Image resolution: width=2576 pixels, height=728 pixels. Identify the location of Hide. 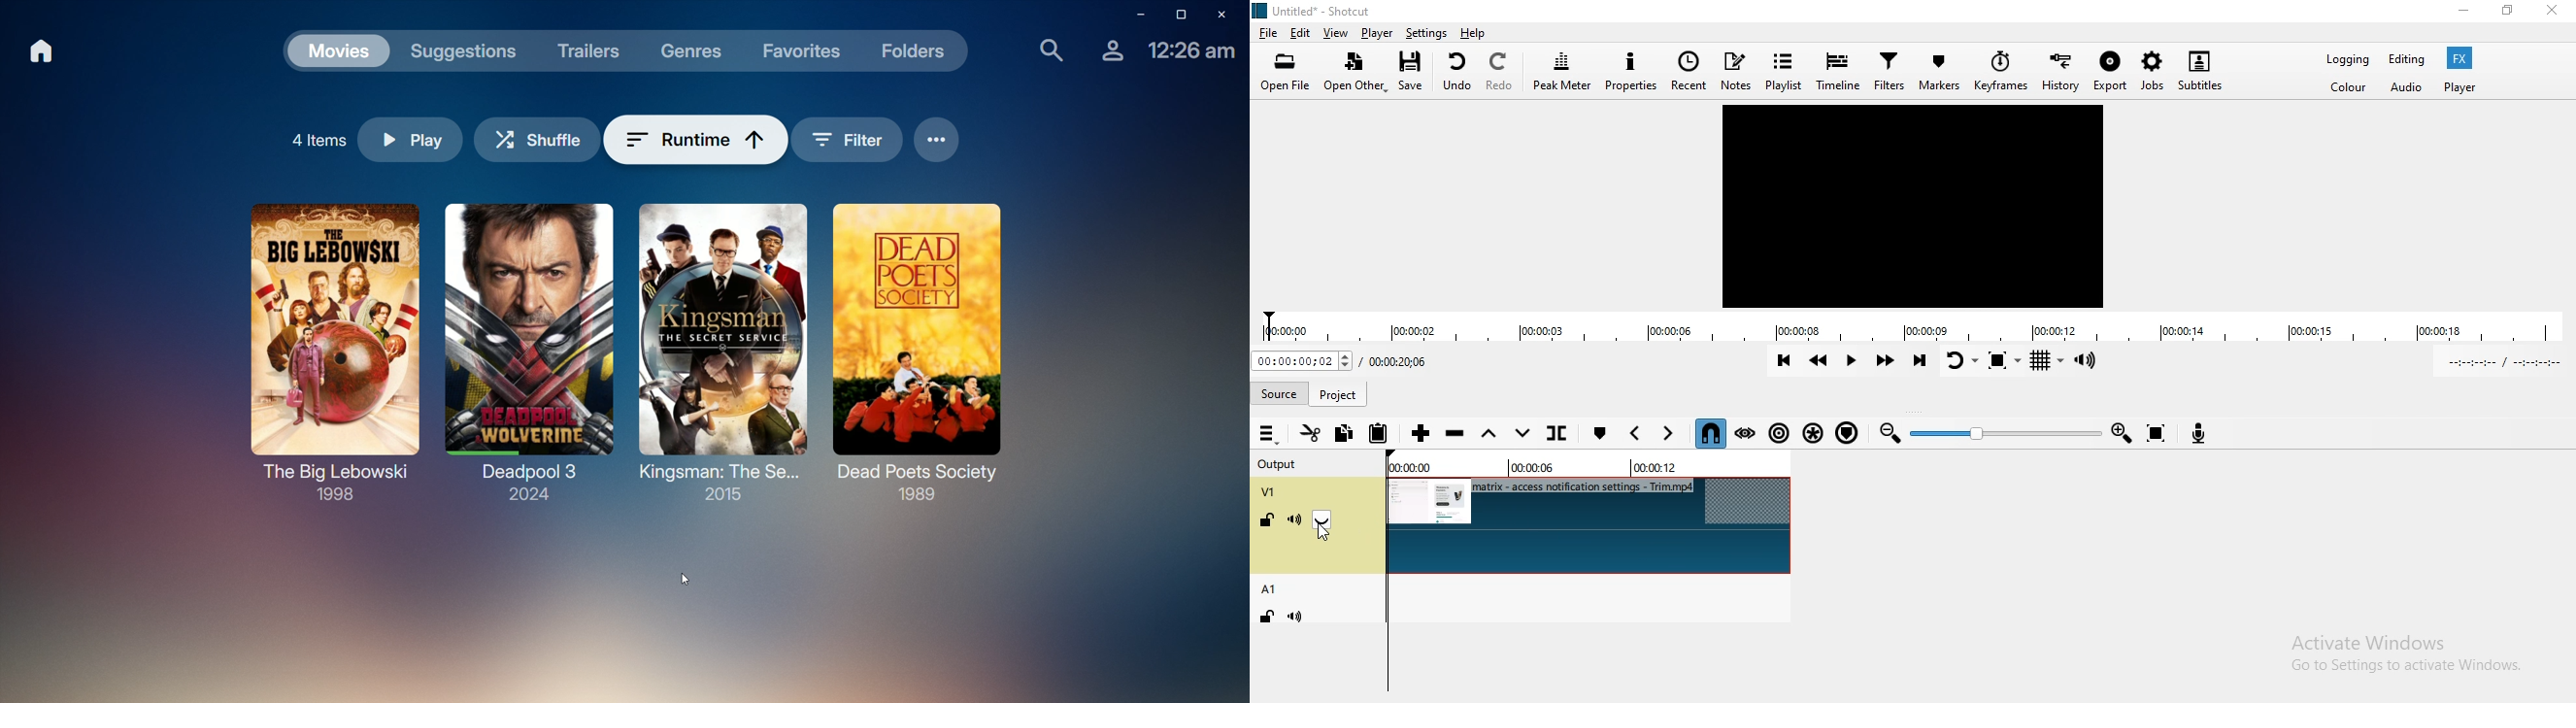
(1327, 521).